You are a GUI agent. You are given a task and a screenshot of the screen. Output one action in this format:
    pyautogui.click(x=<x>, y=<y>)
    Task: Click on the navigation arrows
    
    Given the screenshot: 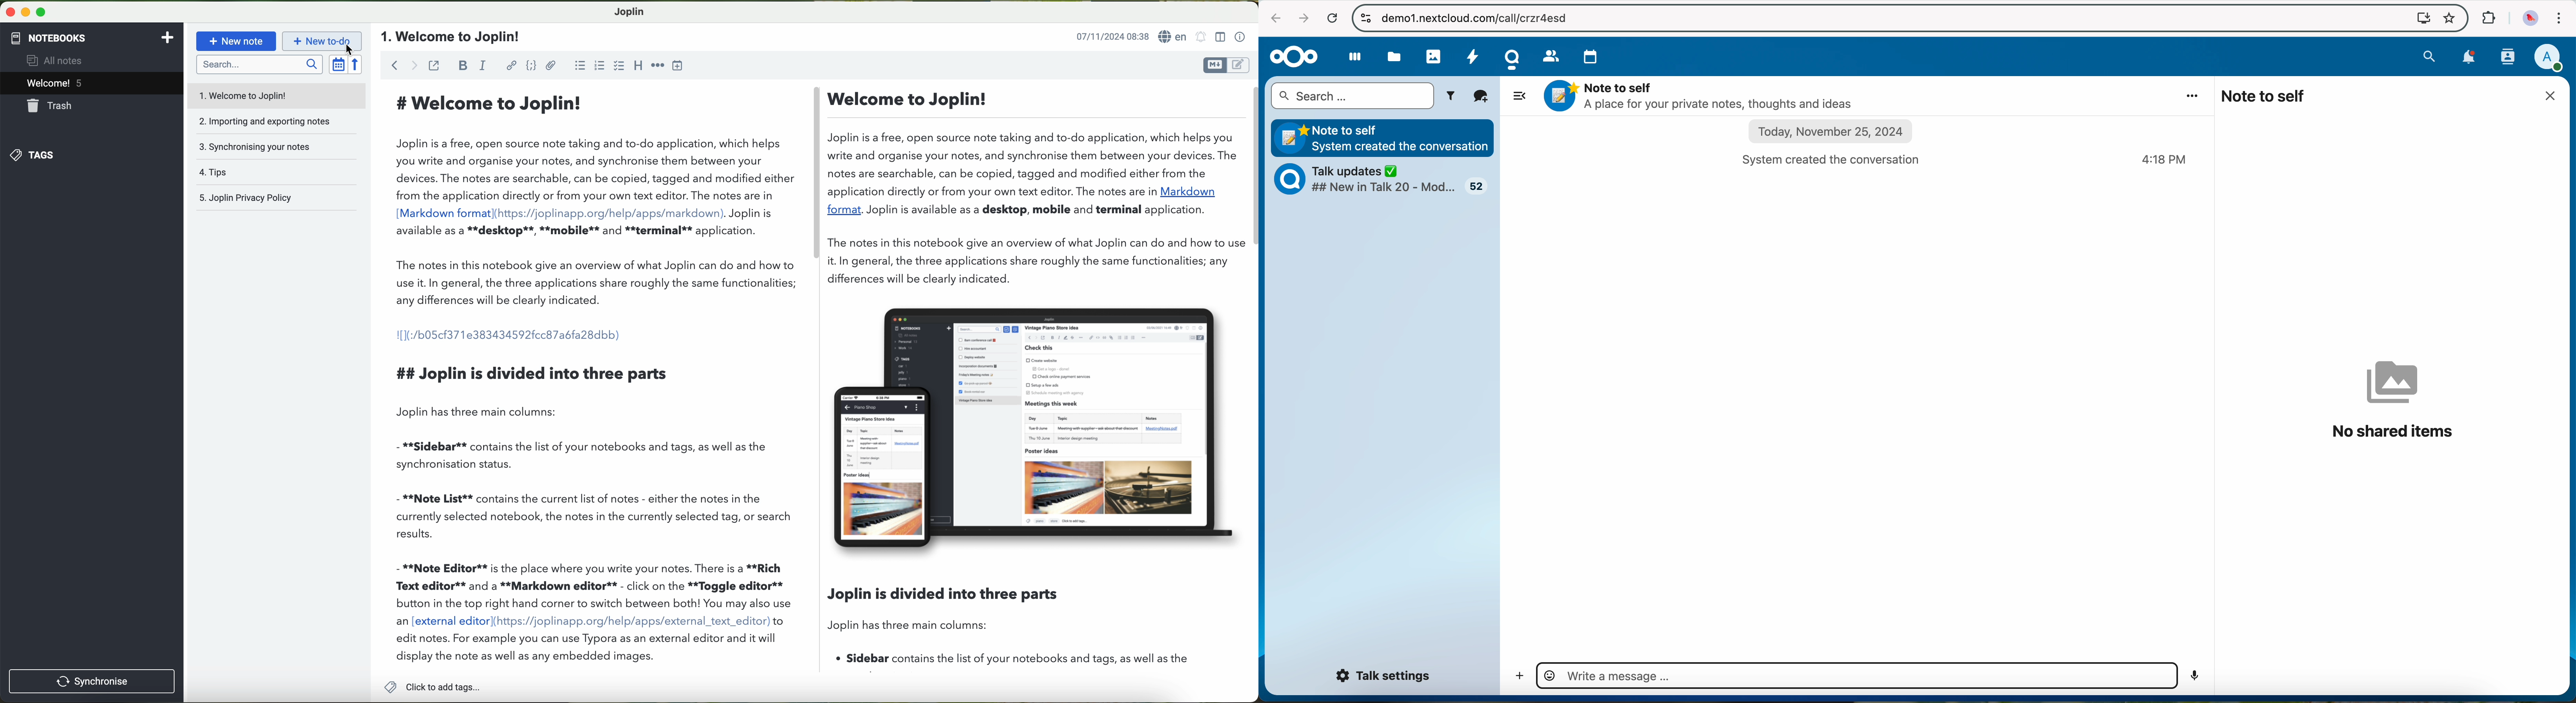 What is the action you would take?
    pyautogui.click(x=402, y=65)
    